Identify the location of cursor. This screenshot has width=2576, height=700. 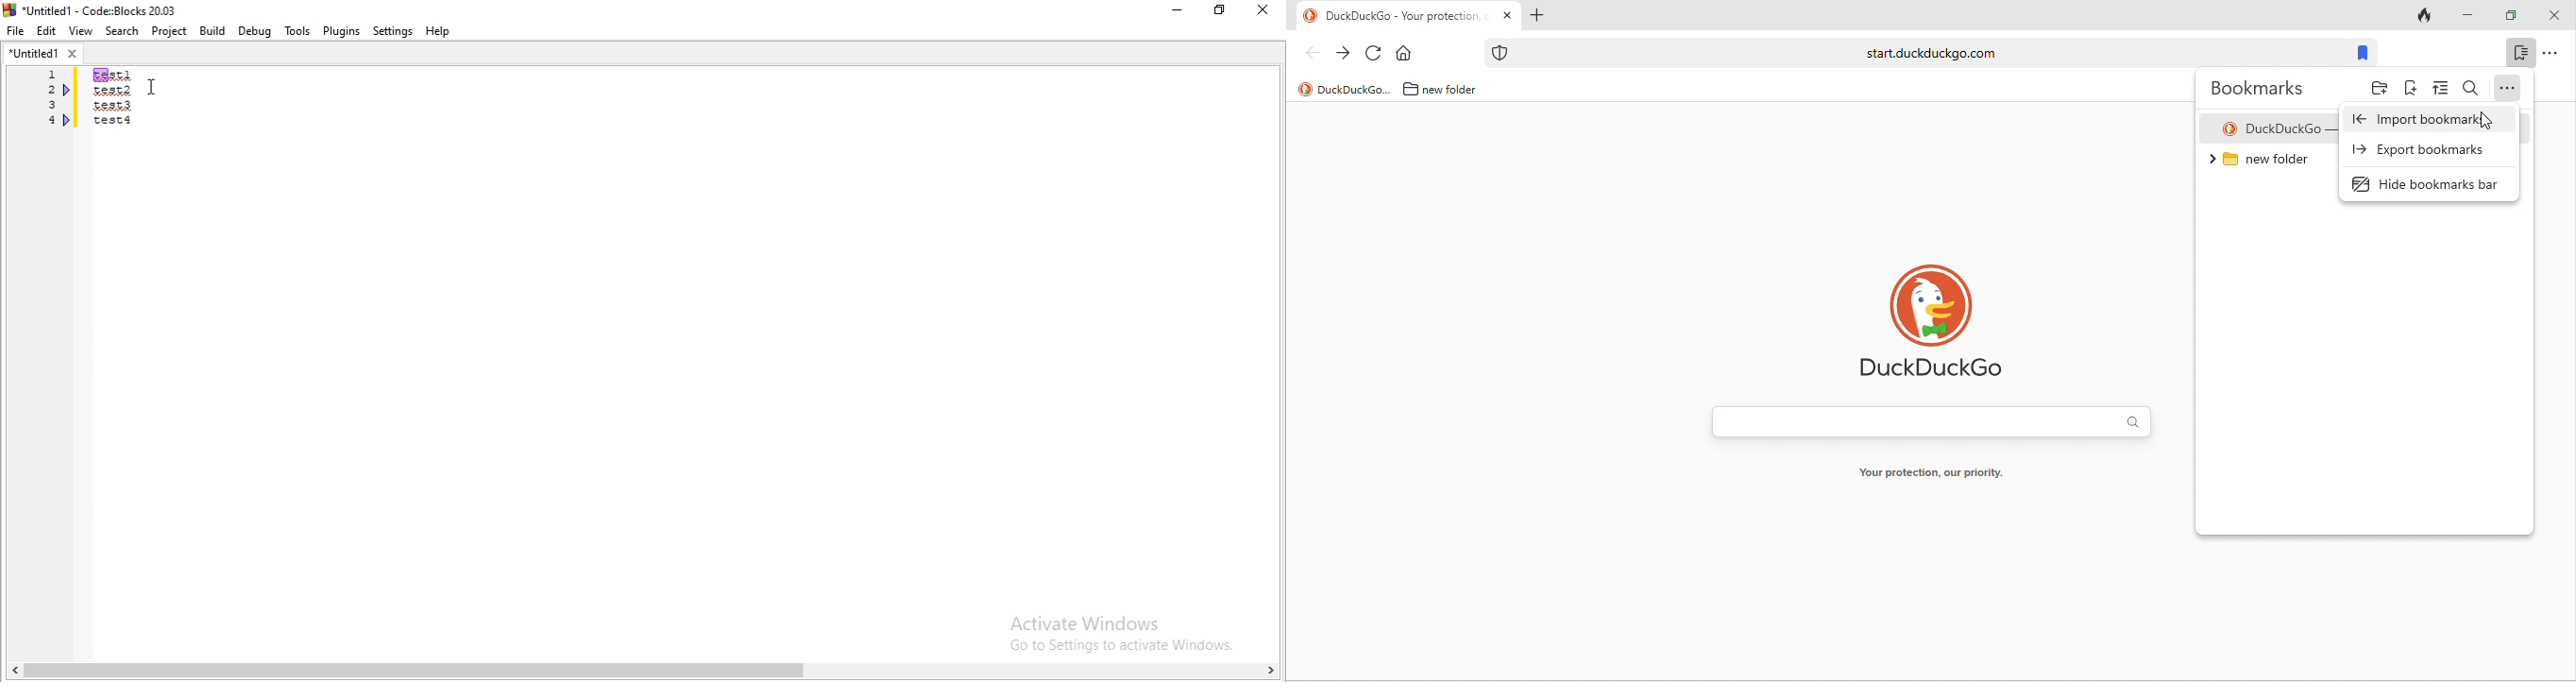
(2487, 121).